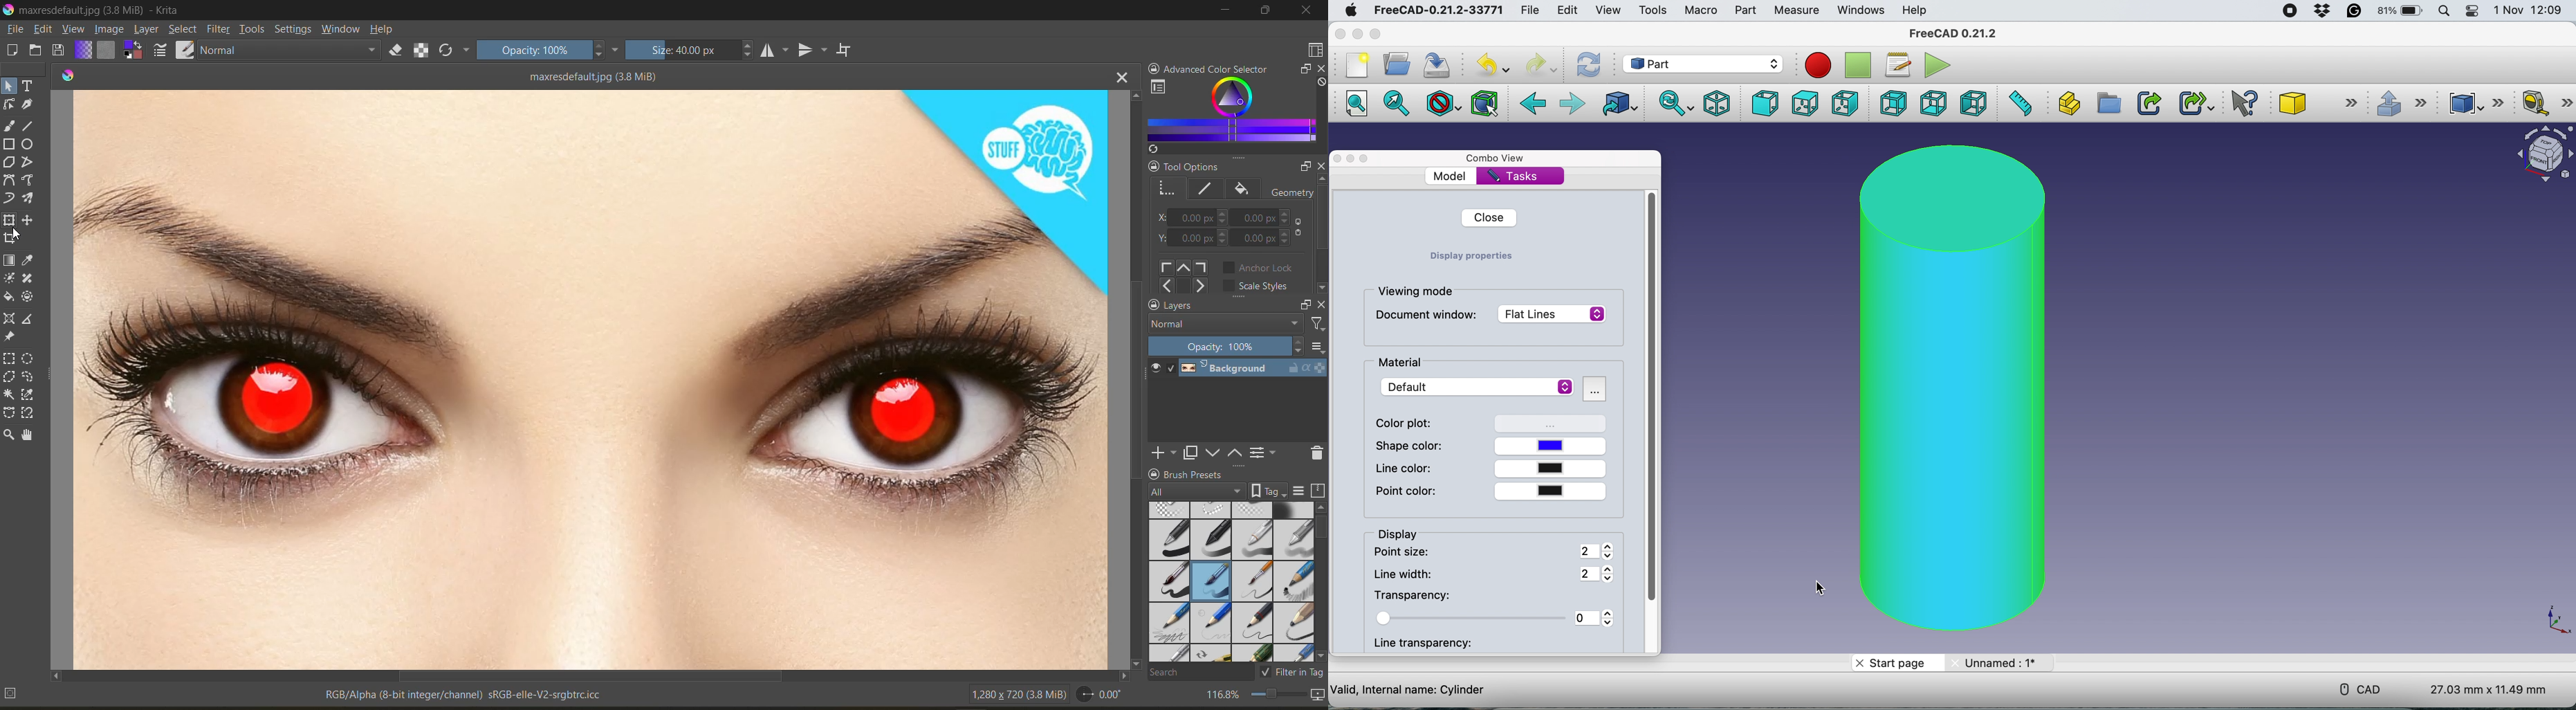 The width and height of the screenshot is (2576, 728). I want to click on display, so click(1399, 533).